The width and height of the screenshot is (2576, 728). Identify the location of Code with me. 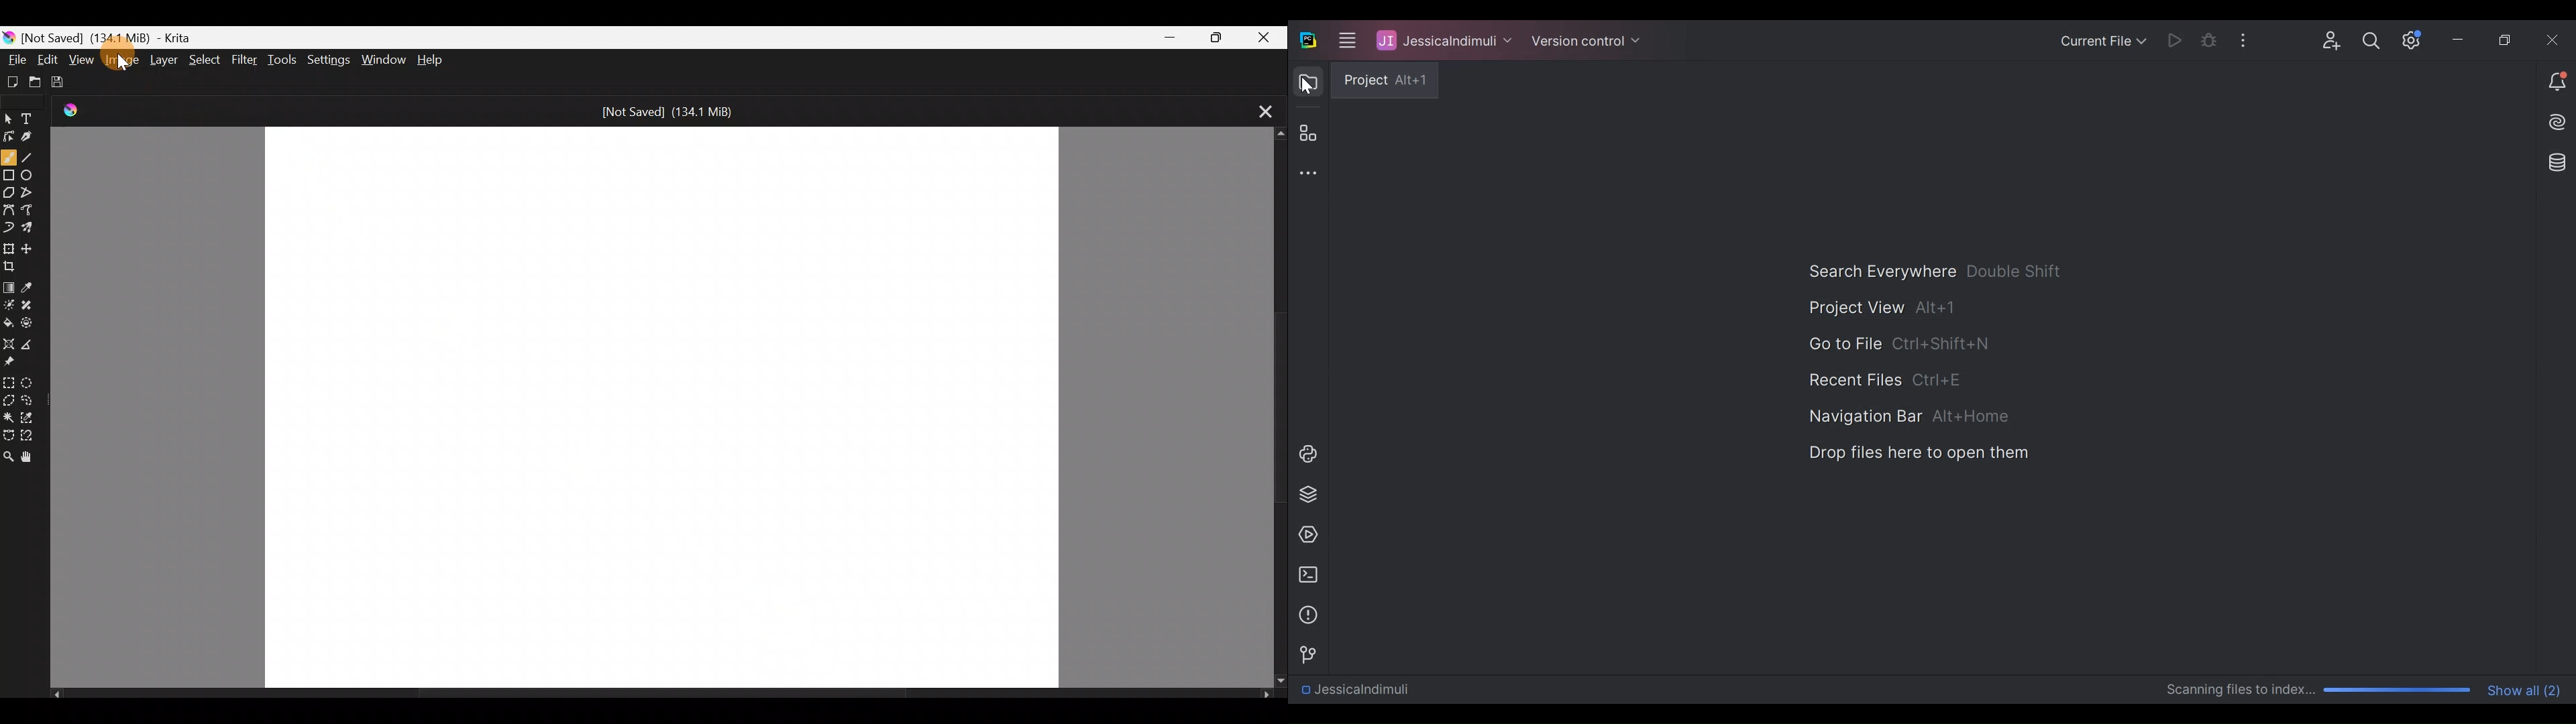
(2330, 39).